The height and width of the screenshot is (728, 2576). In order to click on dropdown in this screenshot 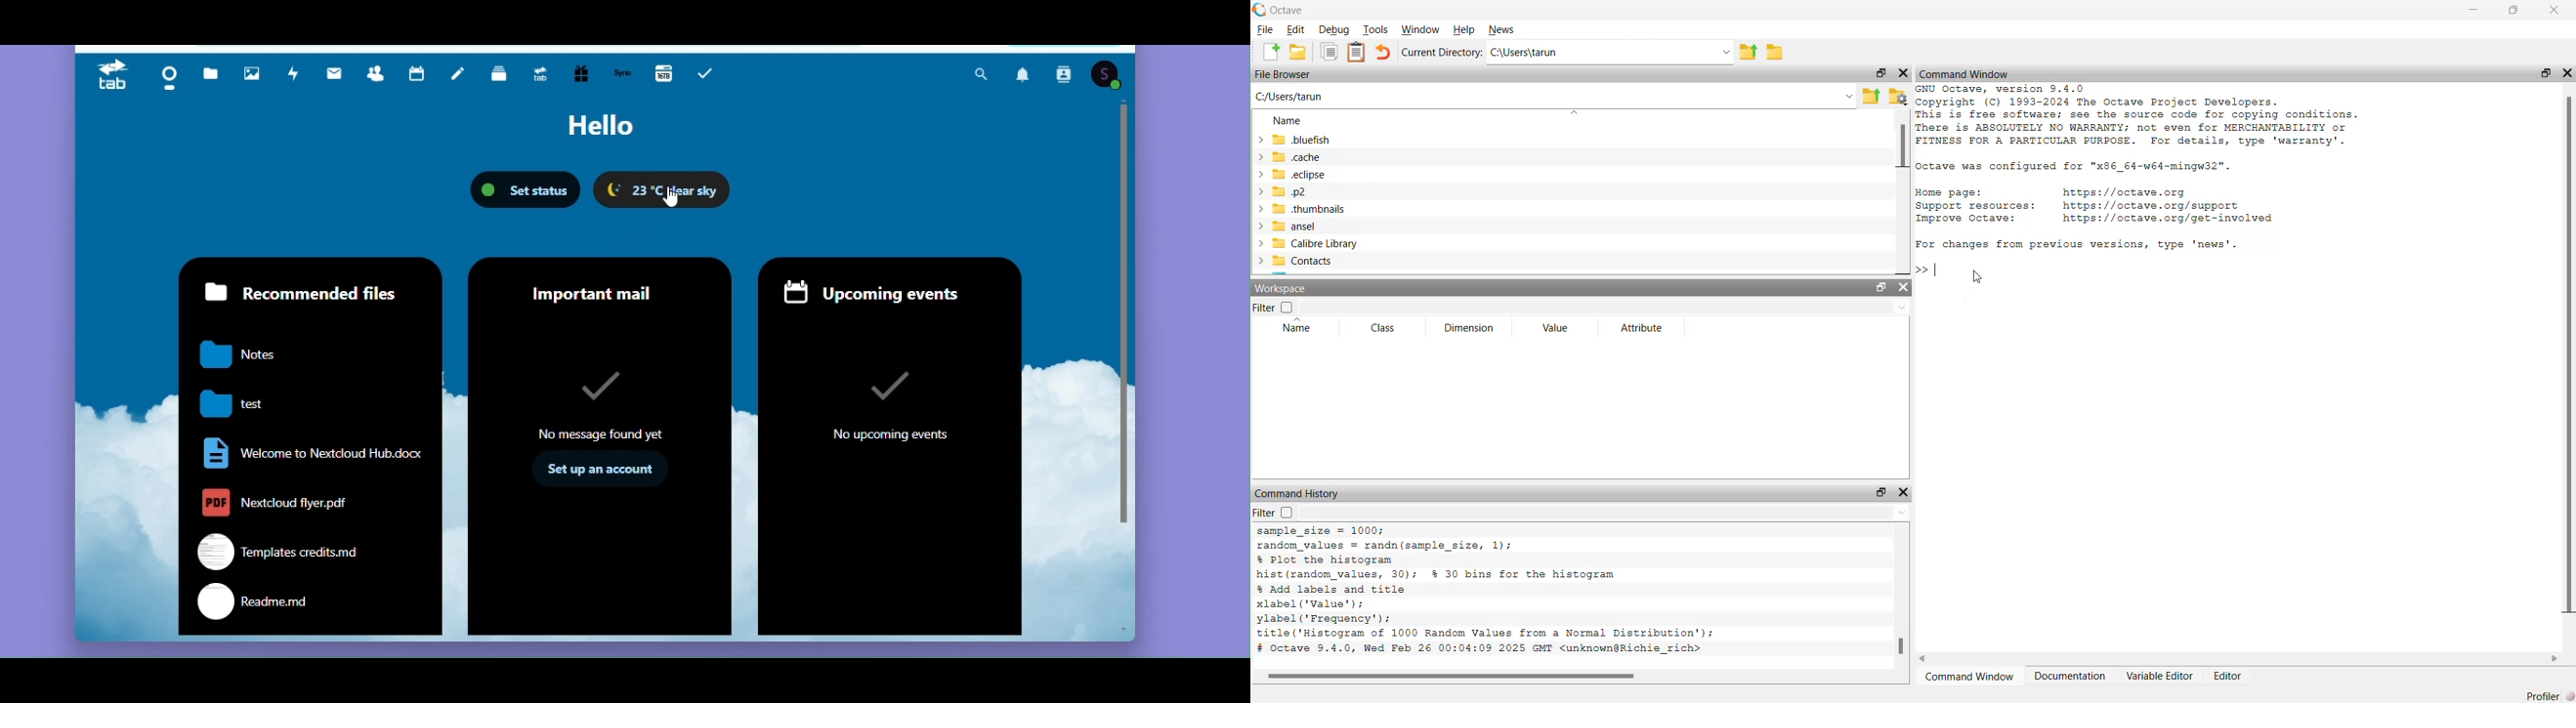, I will do `click(1901, 308)`.